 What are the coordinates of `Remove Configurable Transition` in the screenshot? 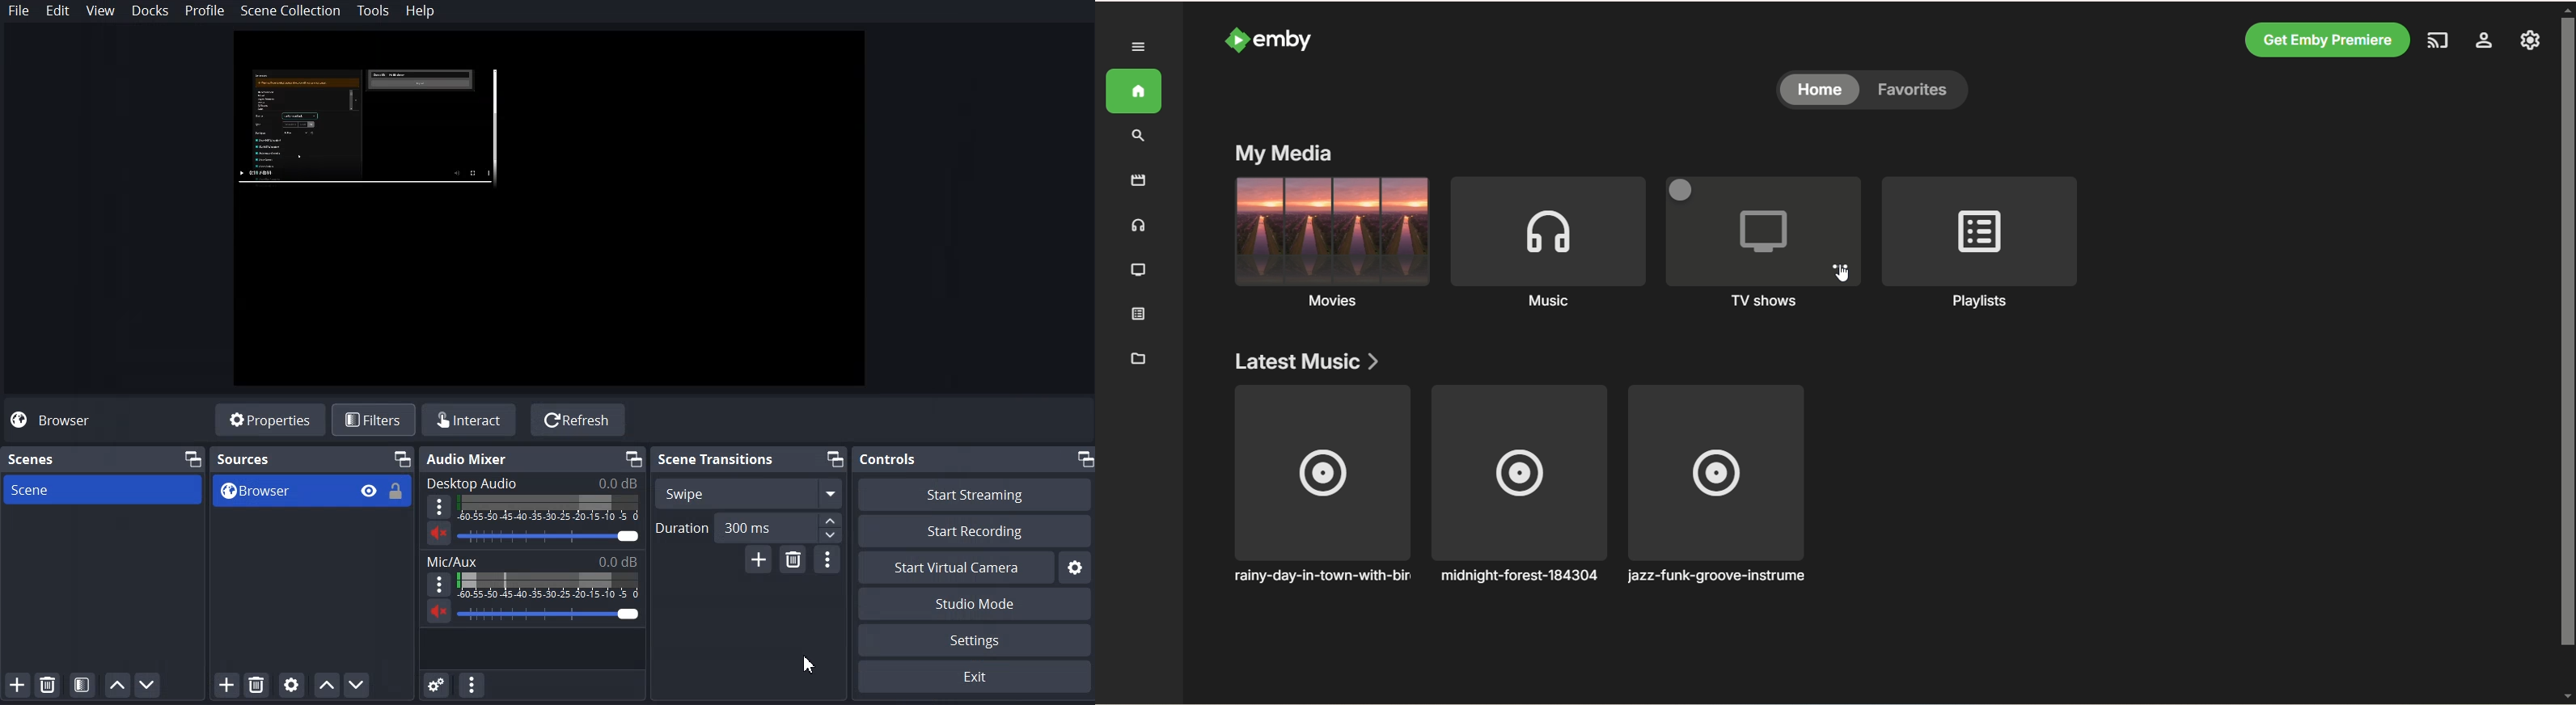 It's located at (793, 559).